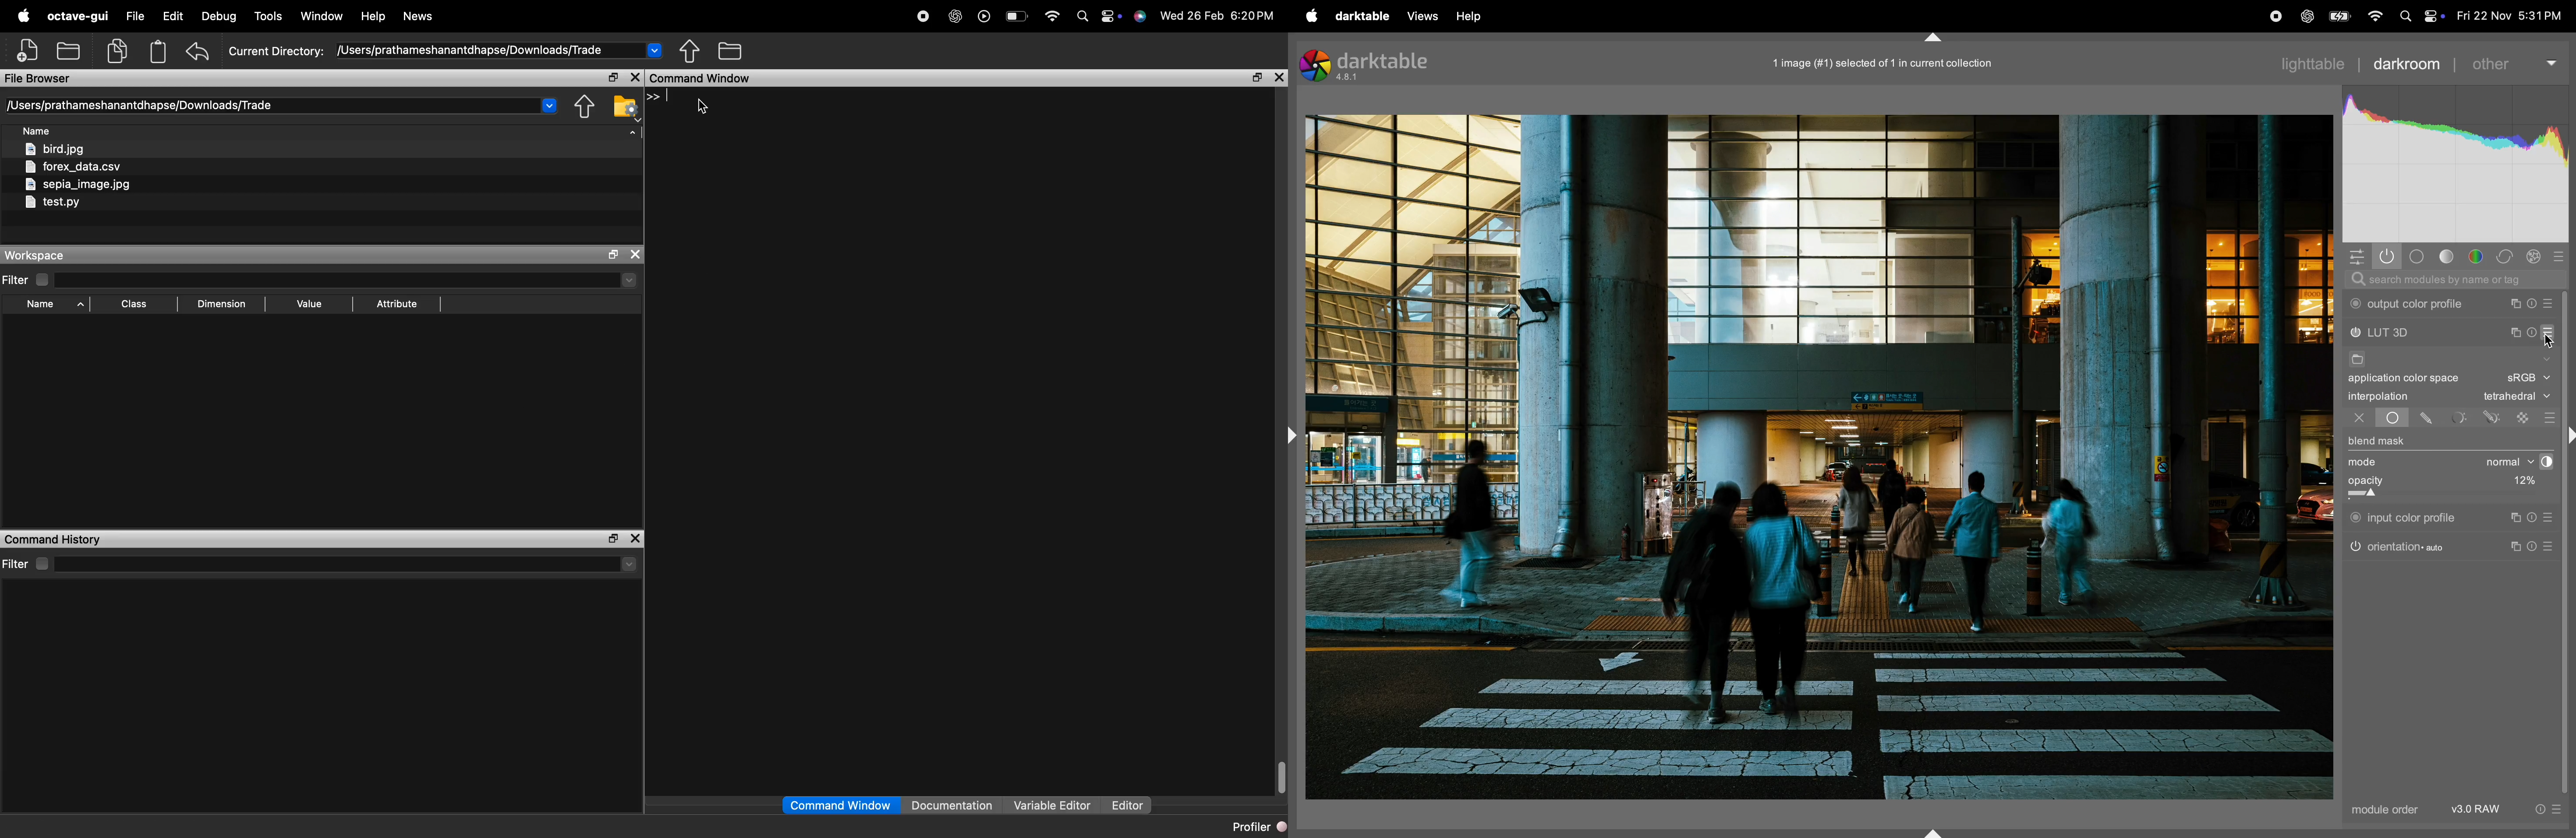  I want to click on more options, so click(1111, 15).